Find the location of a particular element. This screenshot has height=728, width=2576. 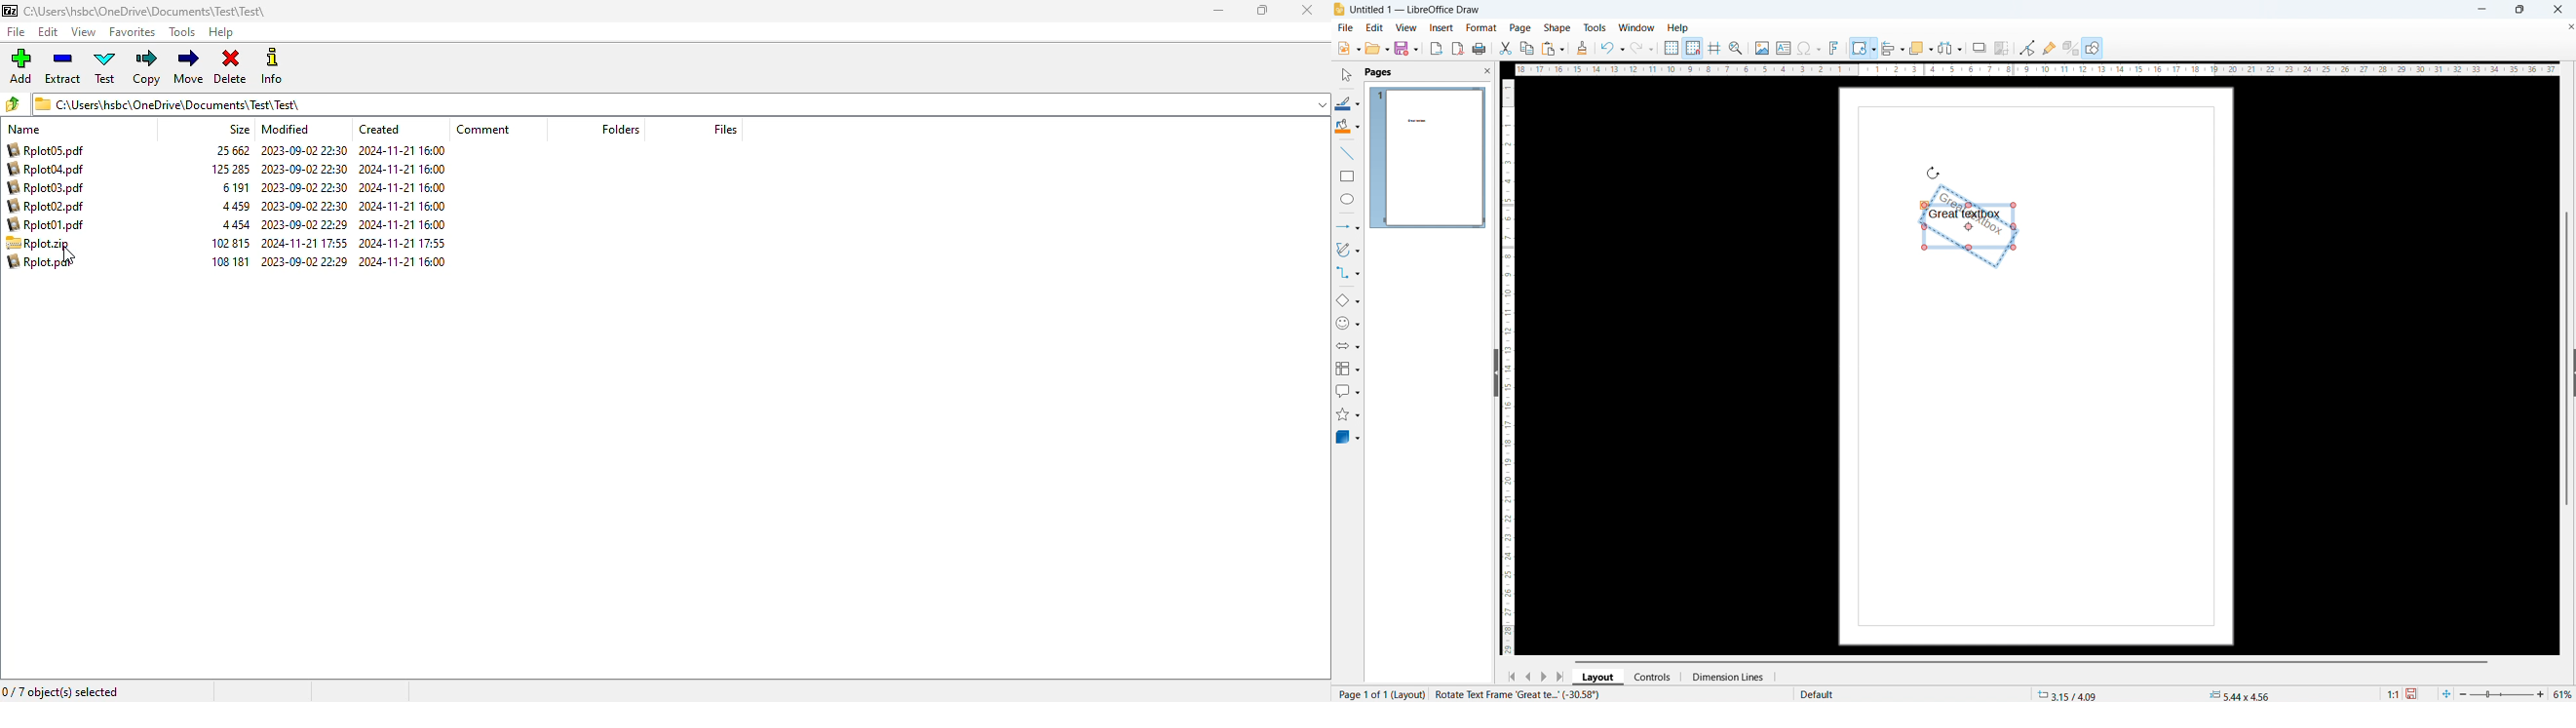

close pane is located at coordinates (1487, 70).